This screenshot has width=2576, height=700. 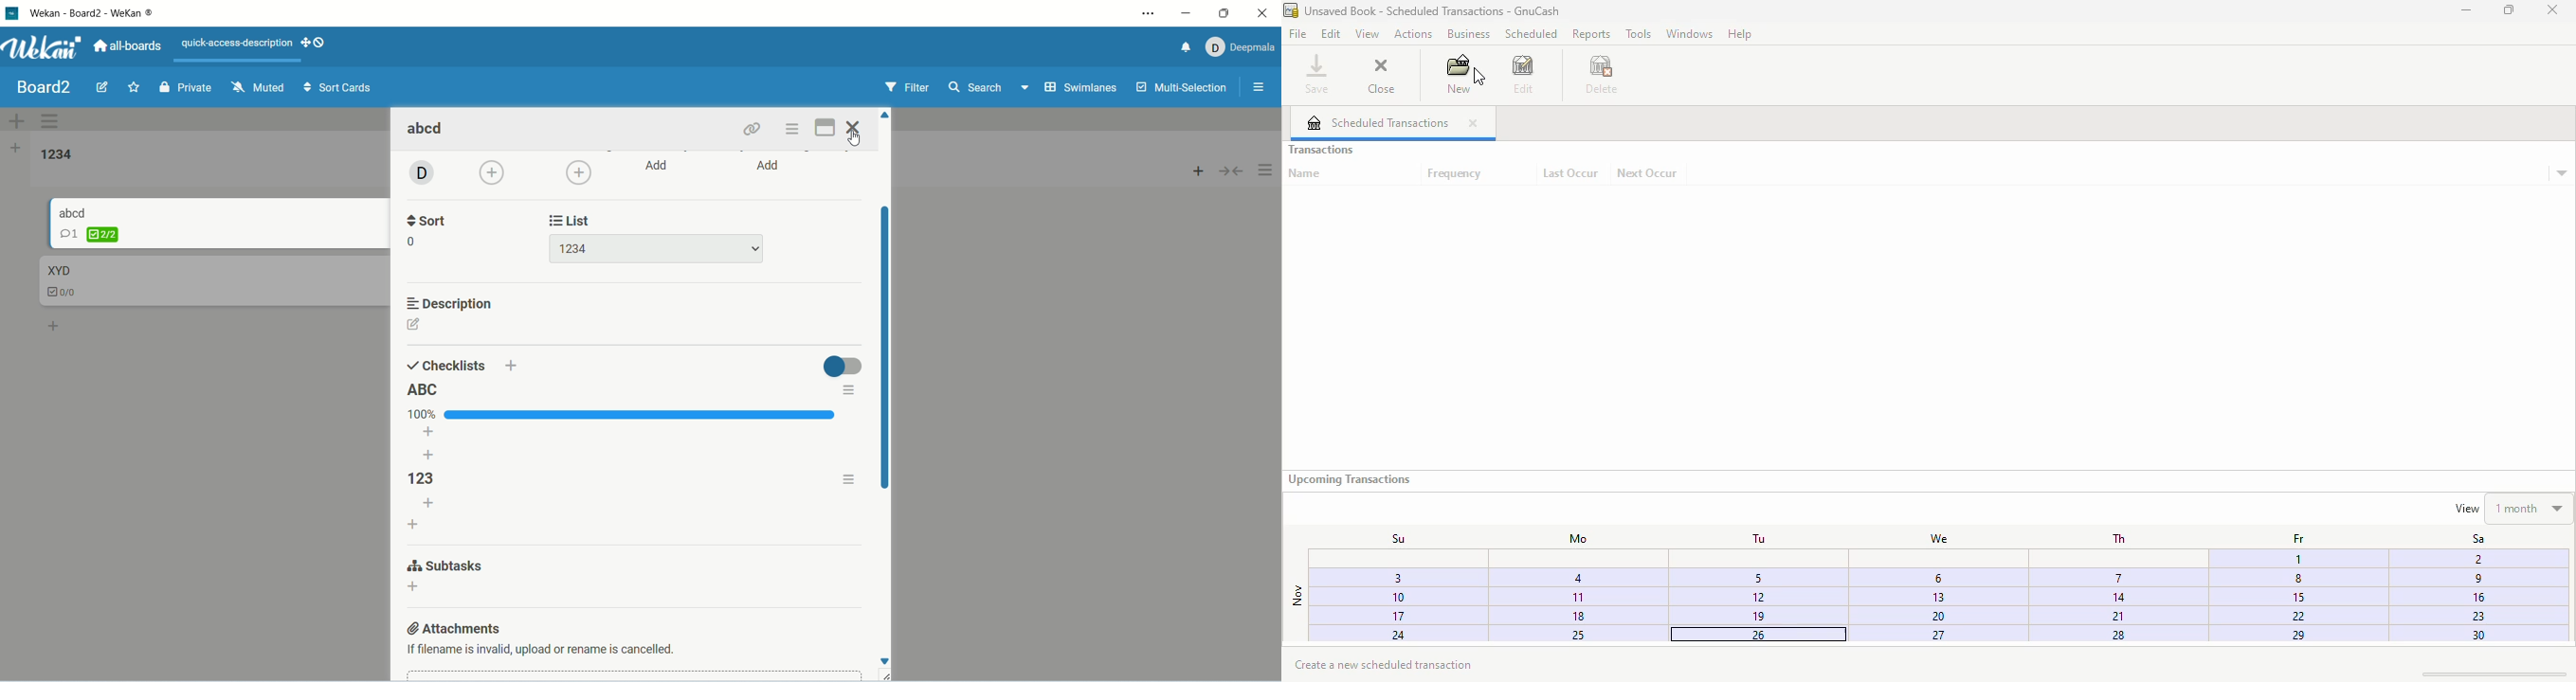 I want to click on reports, so click(x=1592, y=33).